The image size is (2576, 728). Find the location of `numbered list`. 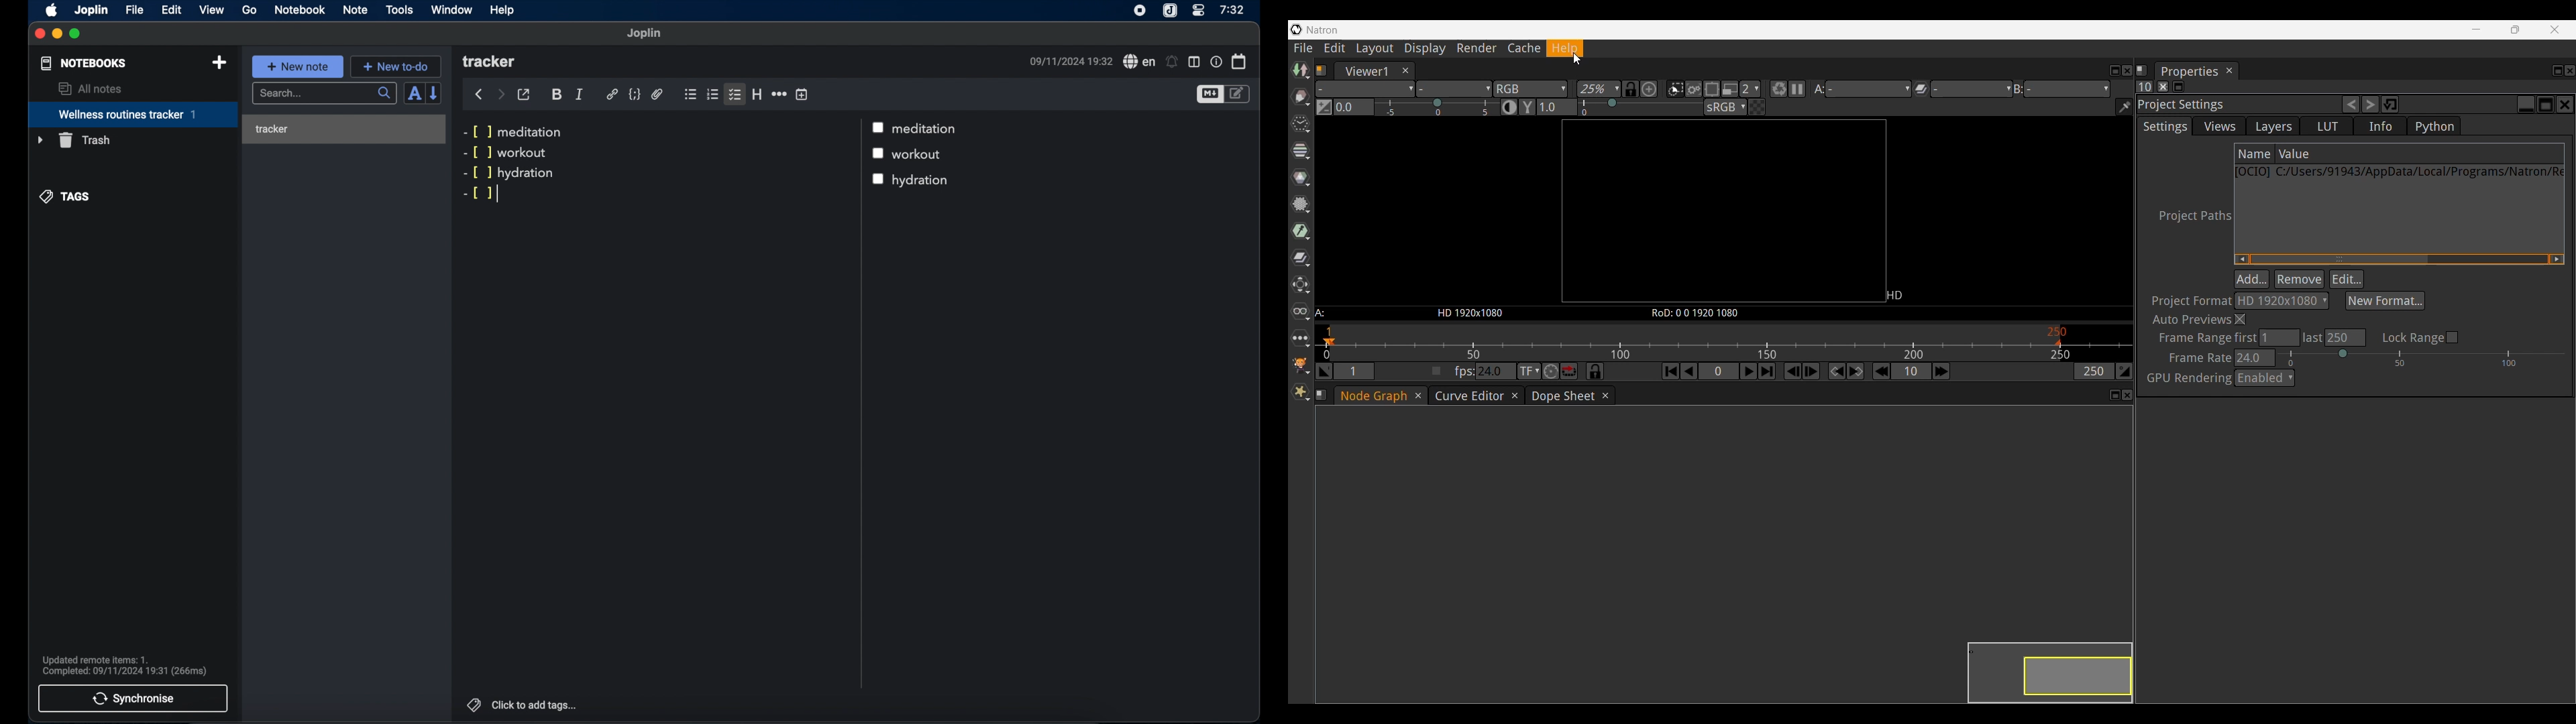

numbered list is located at coordinates (713, 95).